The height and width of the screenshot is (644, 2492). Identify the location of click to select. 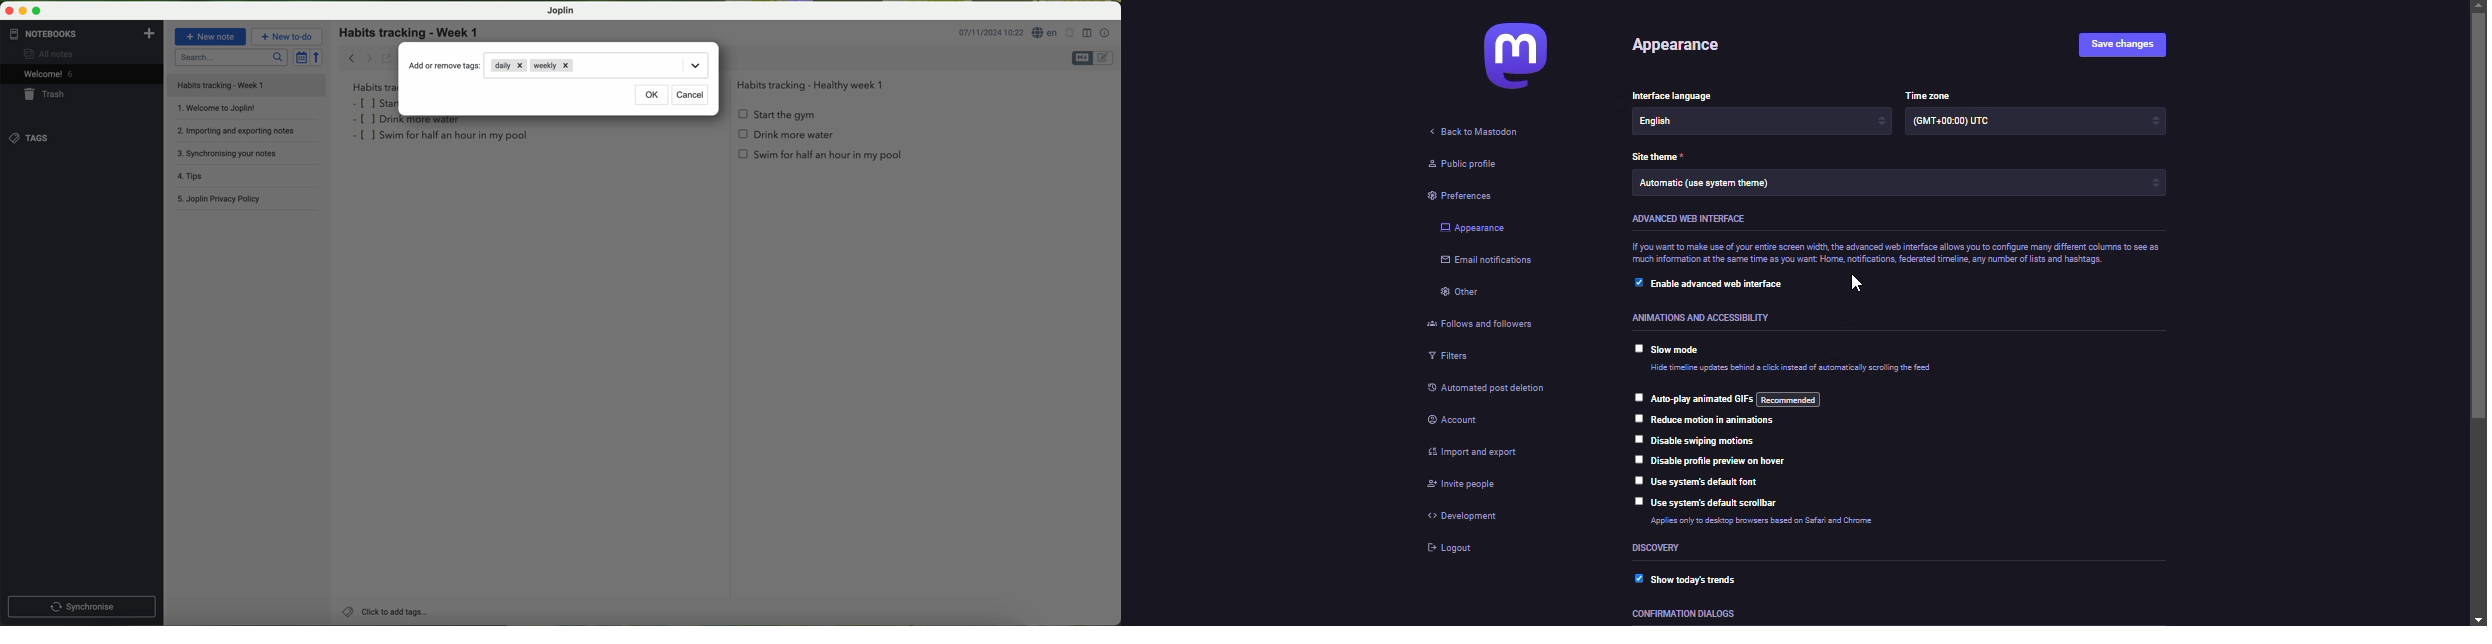
(1635, 347).